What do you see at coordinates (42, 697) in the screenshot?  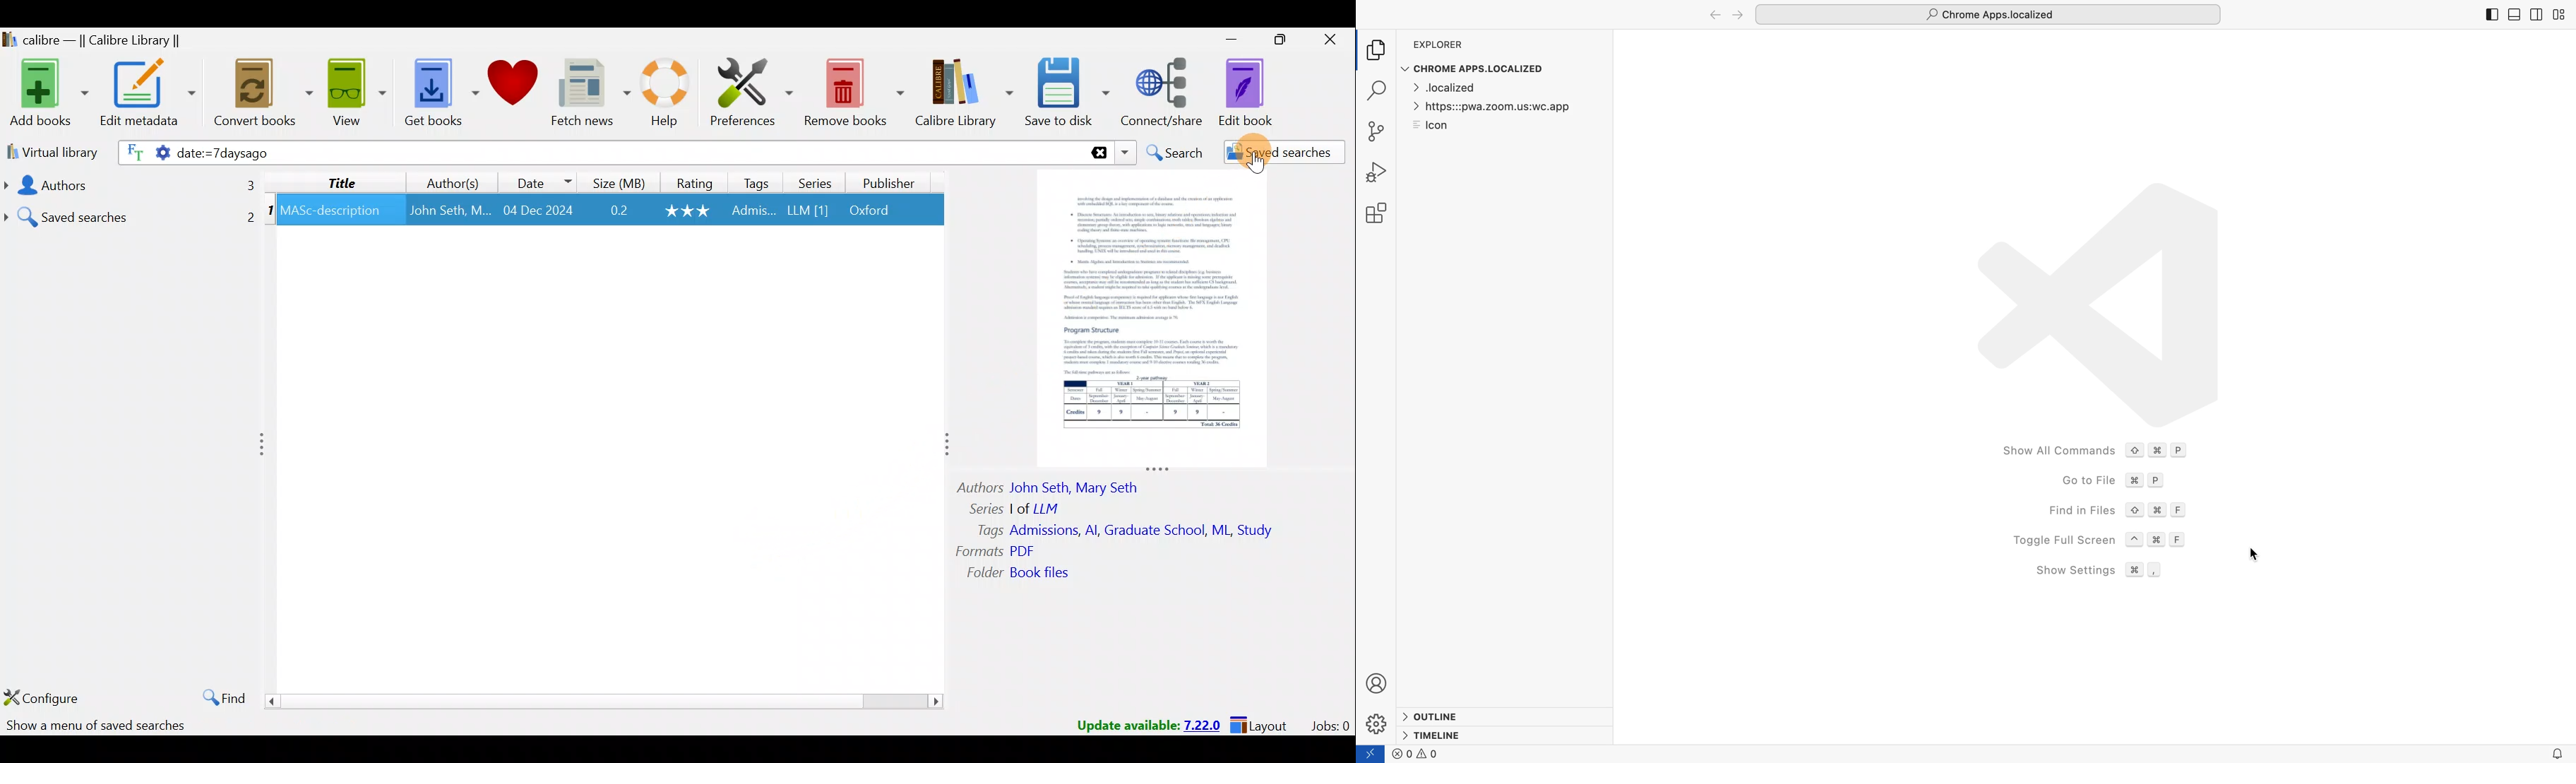 I see `Configure` at bounding box center [42, 697].